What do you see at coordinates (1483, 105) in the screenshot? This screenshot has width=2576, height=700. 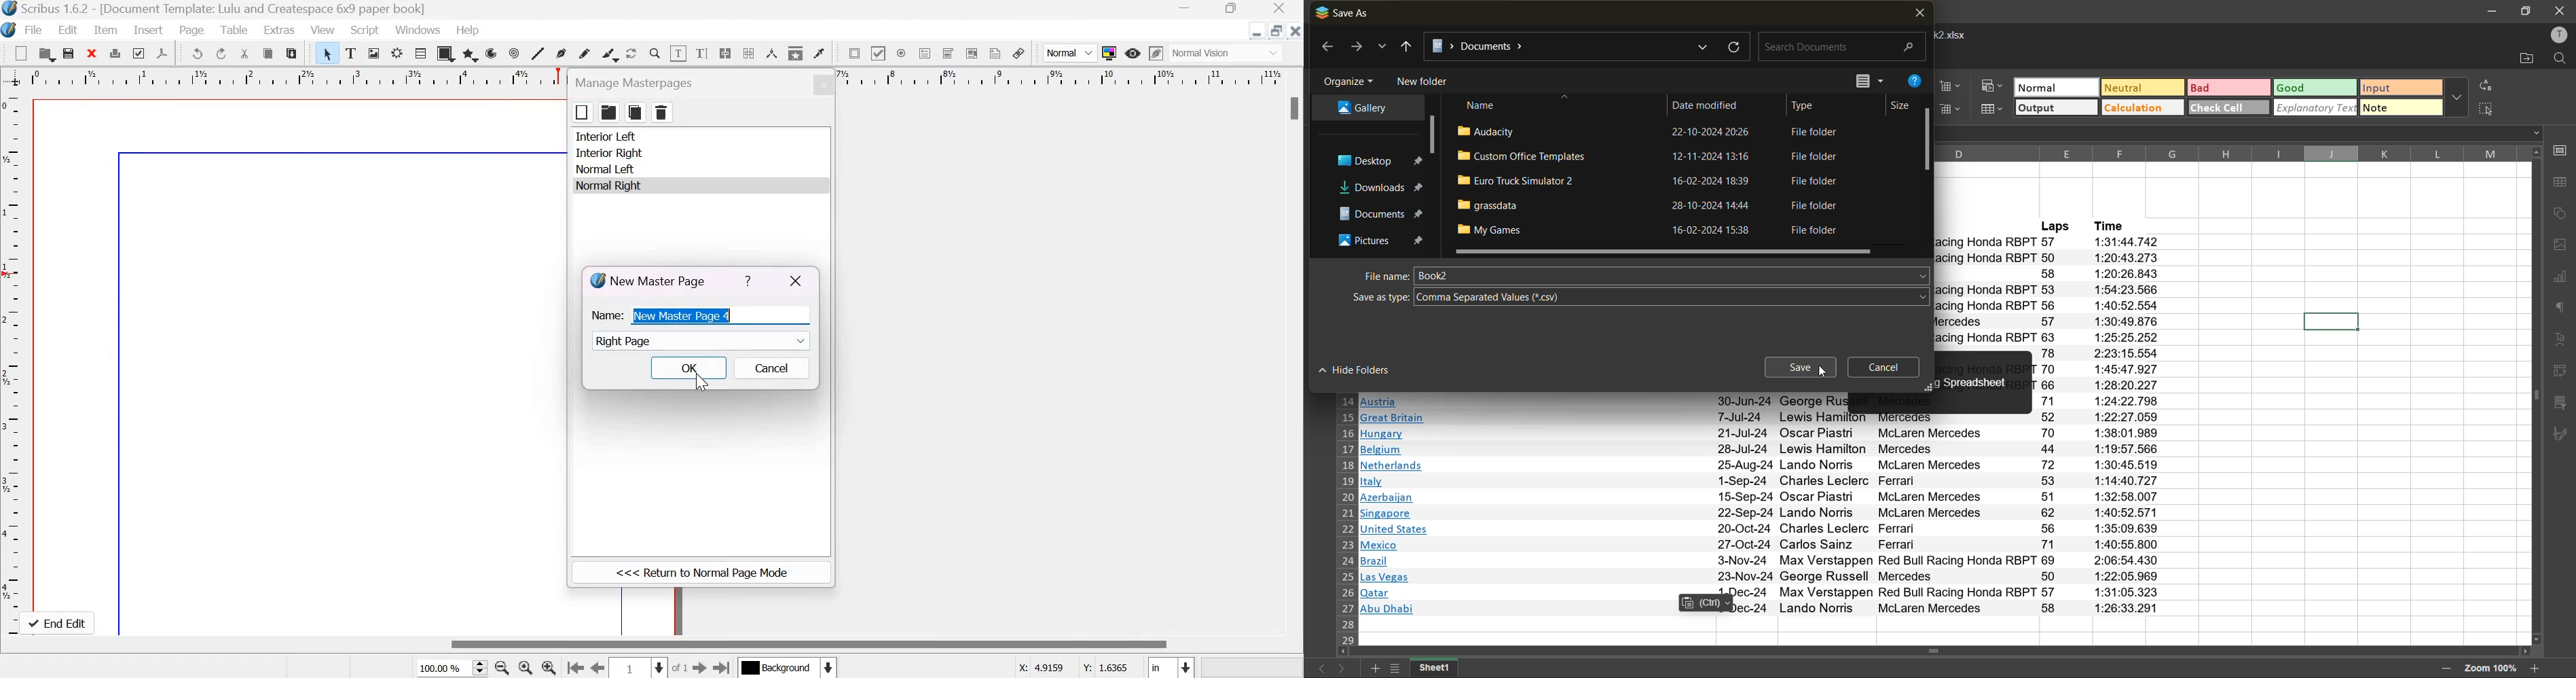 I see `name` at bounding box center [1483, 105].